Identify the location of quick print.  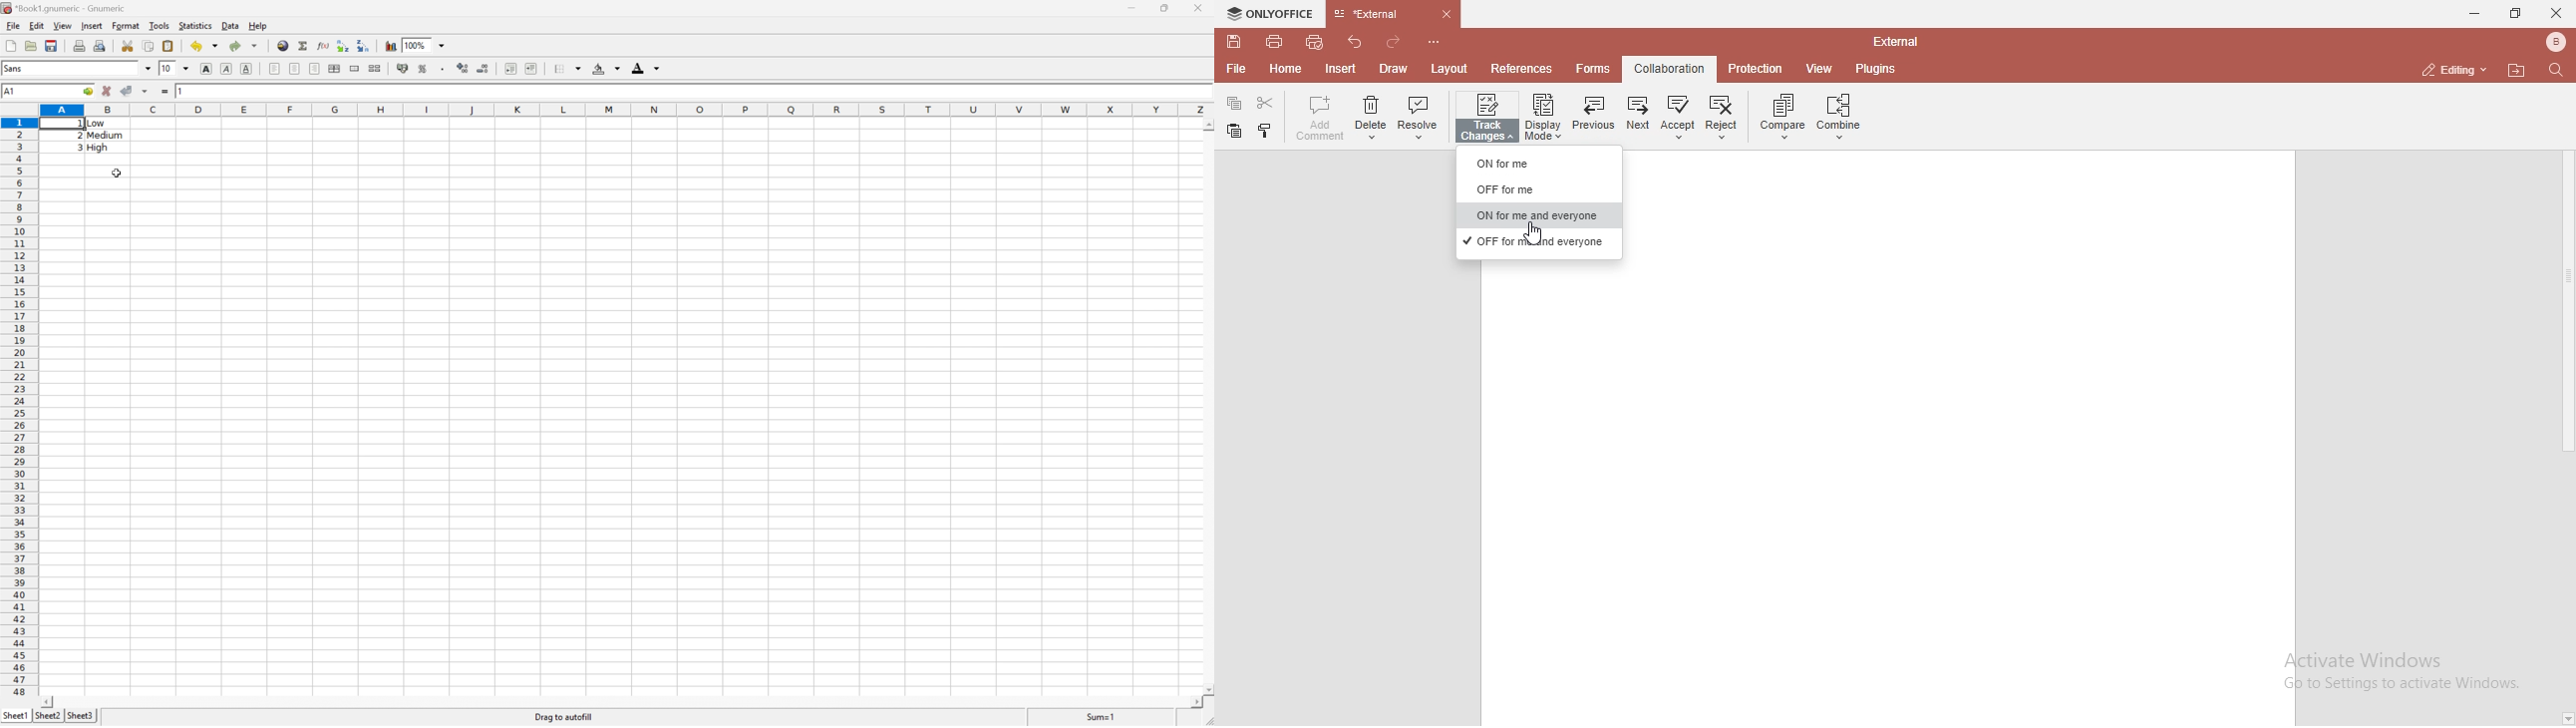
(1316, 42).